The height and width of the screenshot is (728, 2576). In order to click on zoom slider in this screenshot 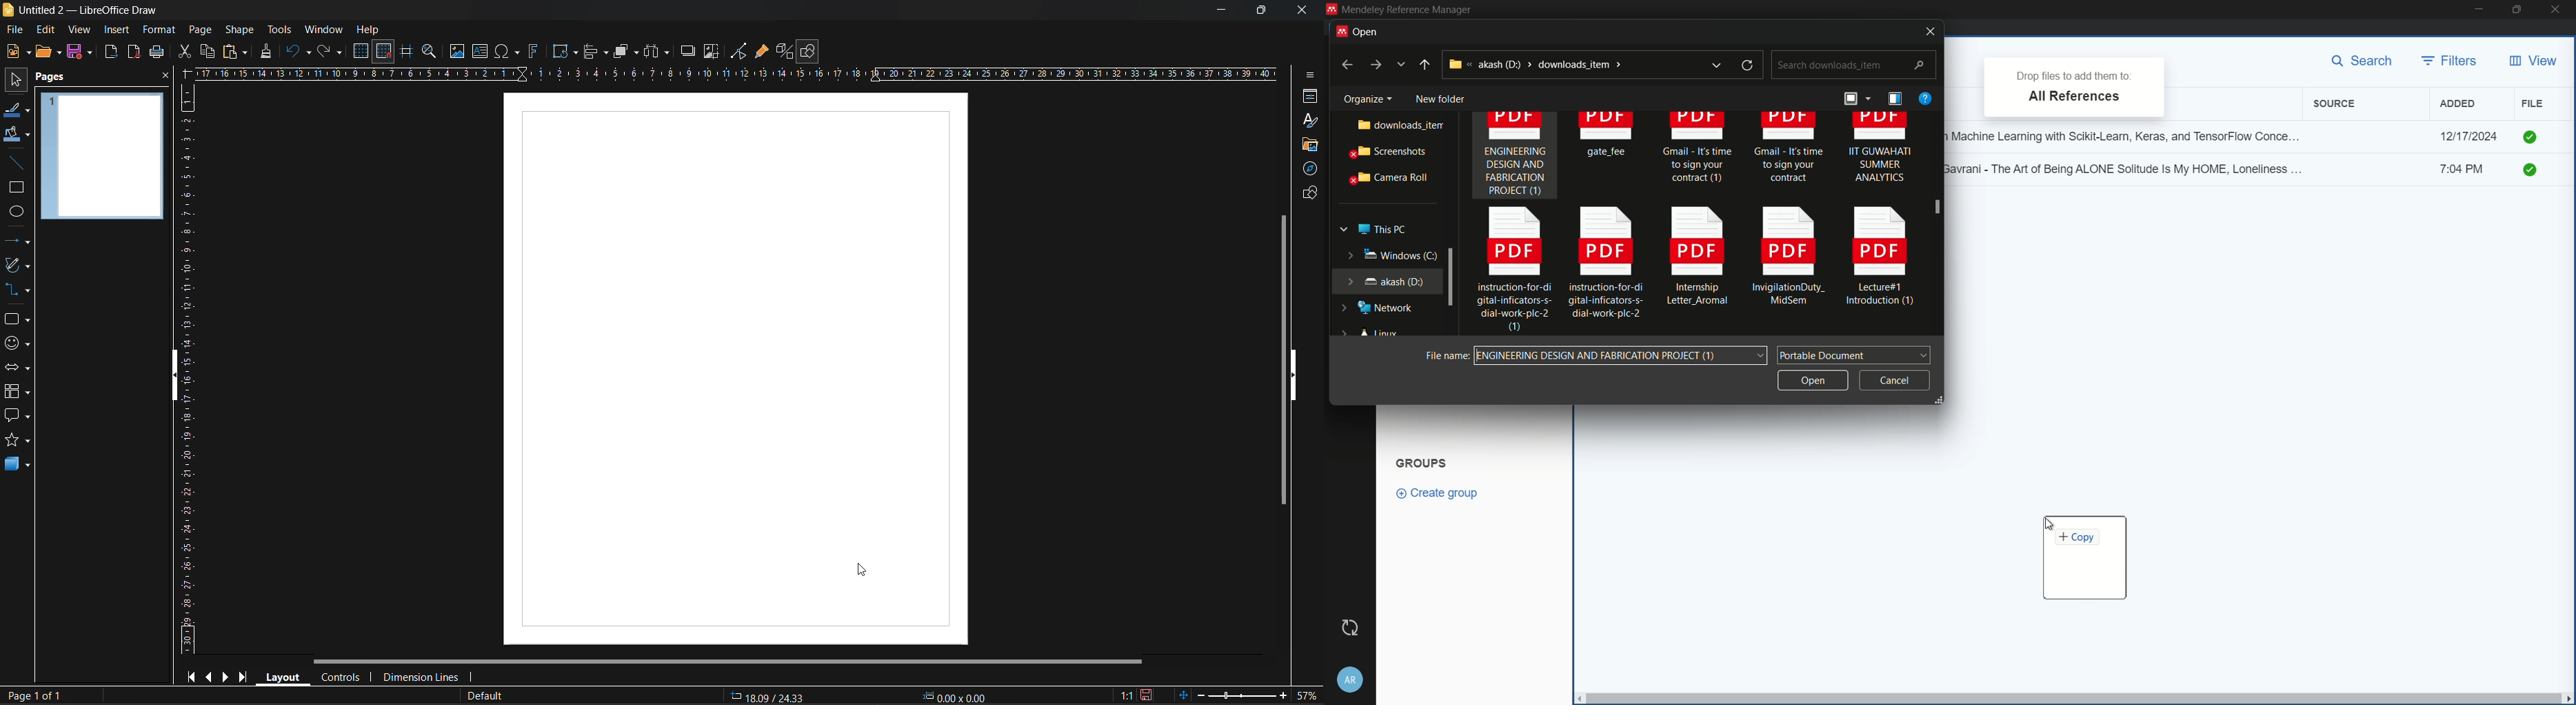, I will do `click(1236, 697)`.